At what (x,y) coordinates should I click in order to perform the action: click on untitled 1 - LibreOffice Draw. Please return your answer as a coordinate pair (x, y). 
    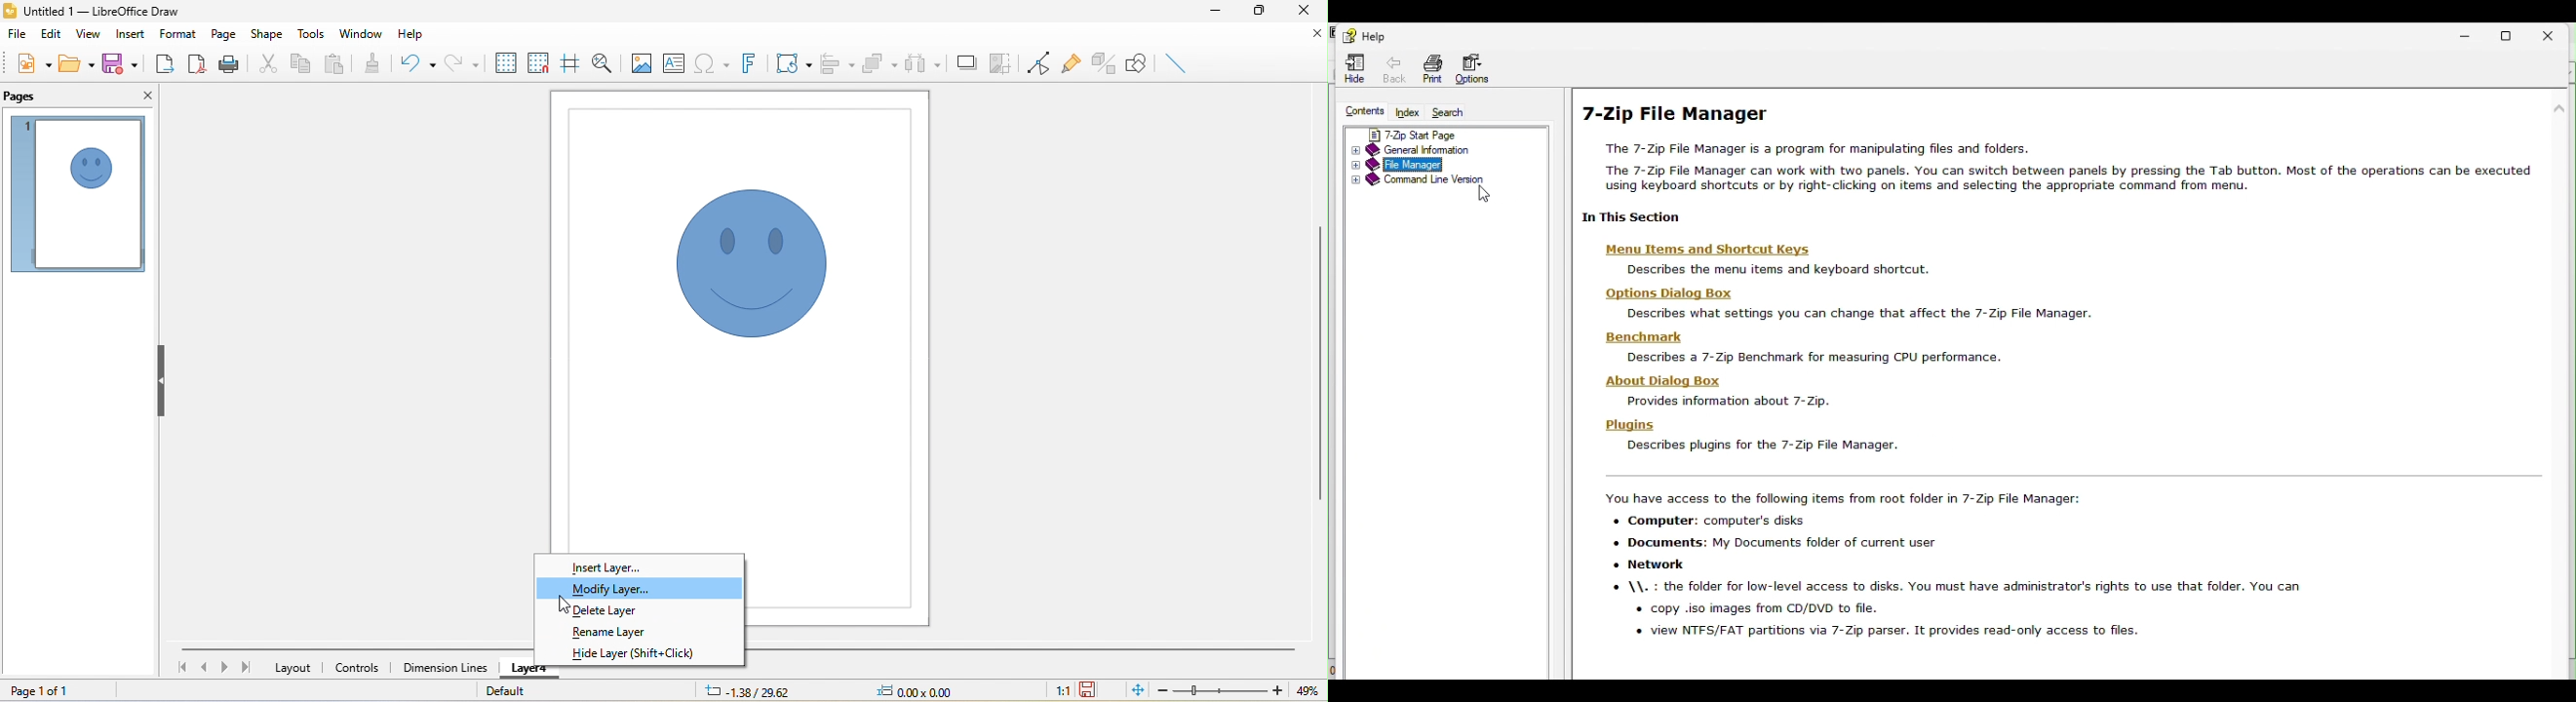
    Looking at the image, I should click on (104, 12).